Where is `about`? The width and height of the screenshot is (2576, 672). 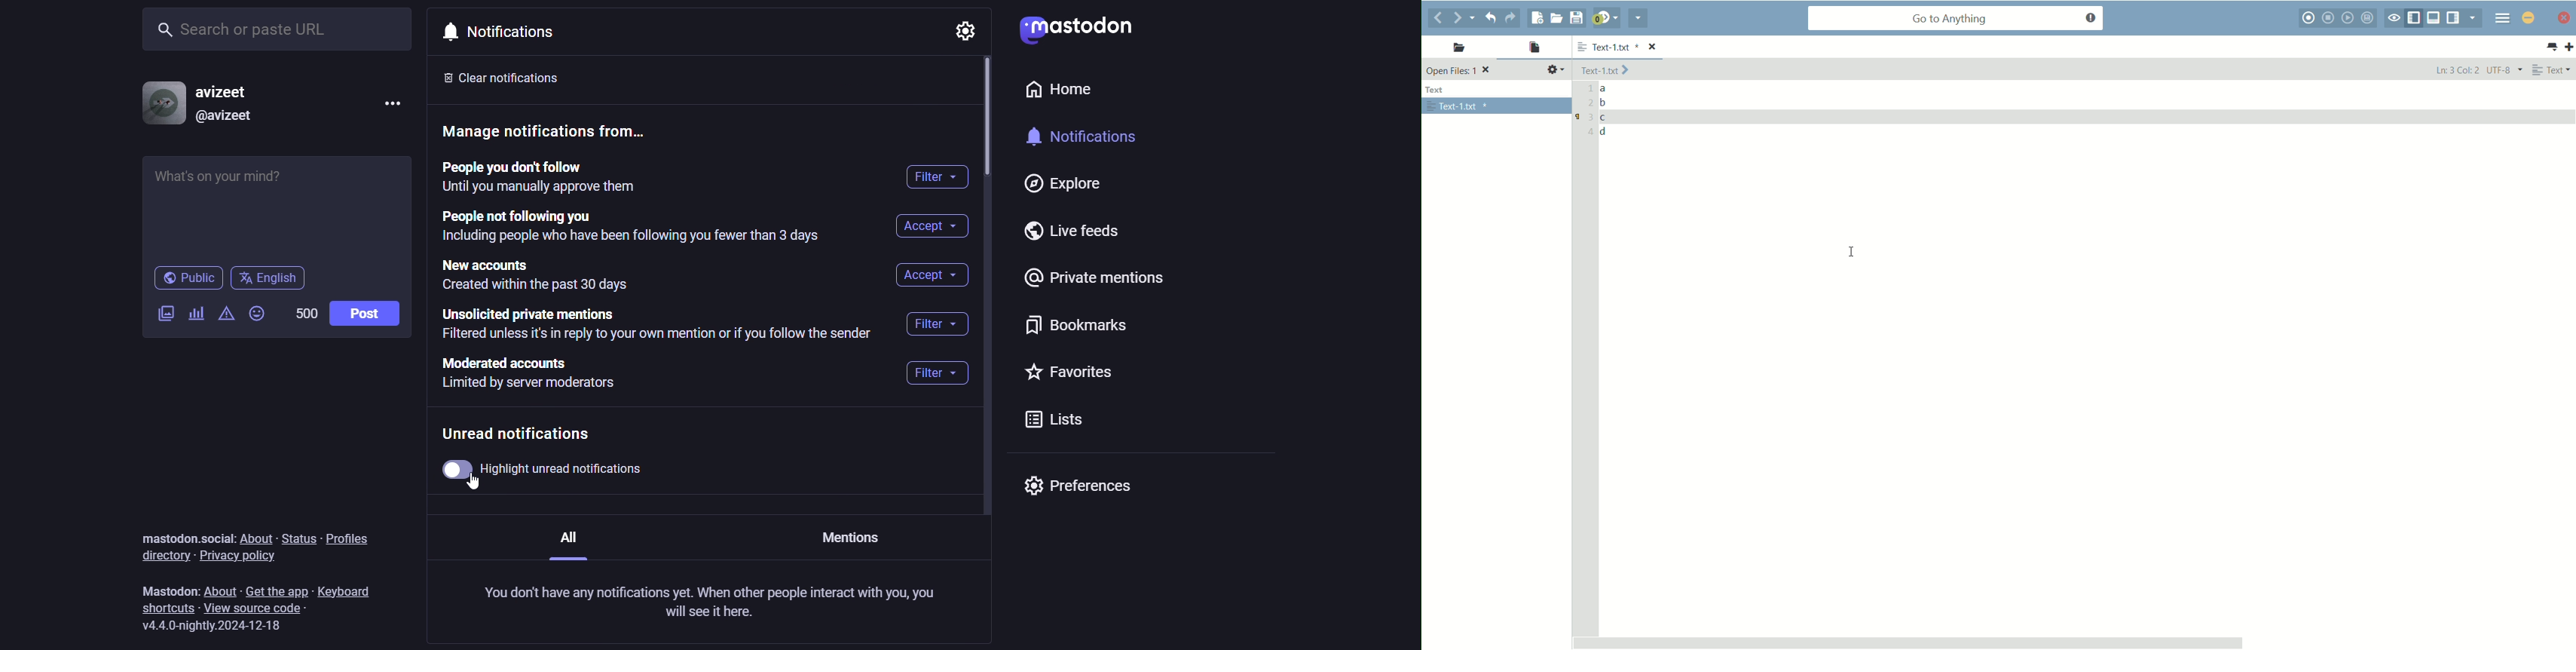
about is located at coordinates (222, 591).